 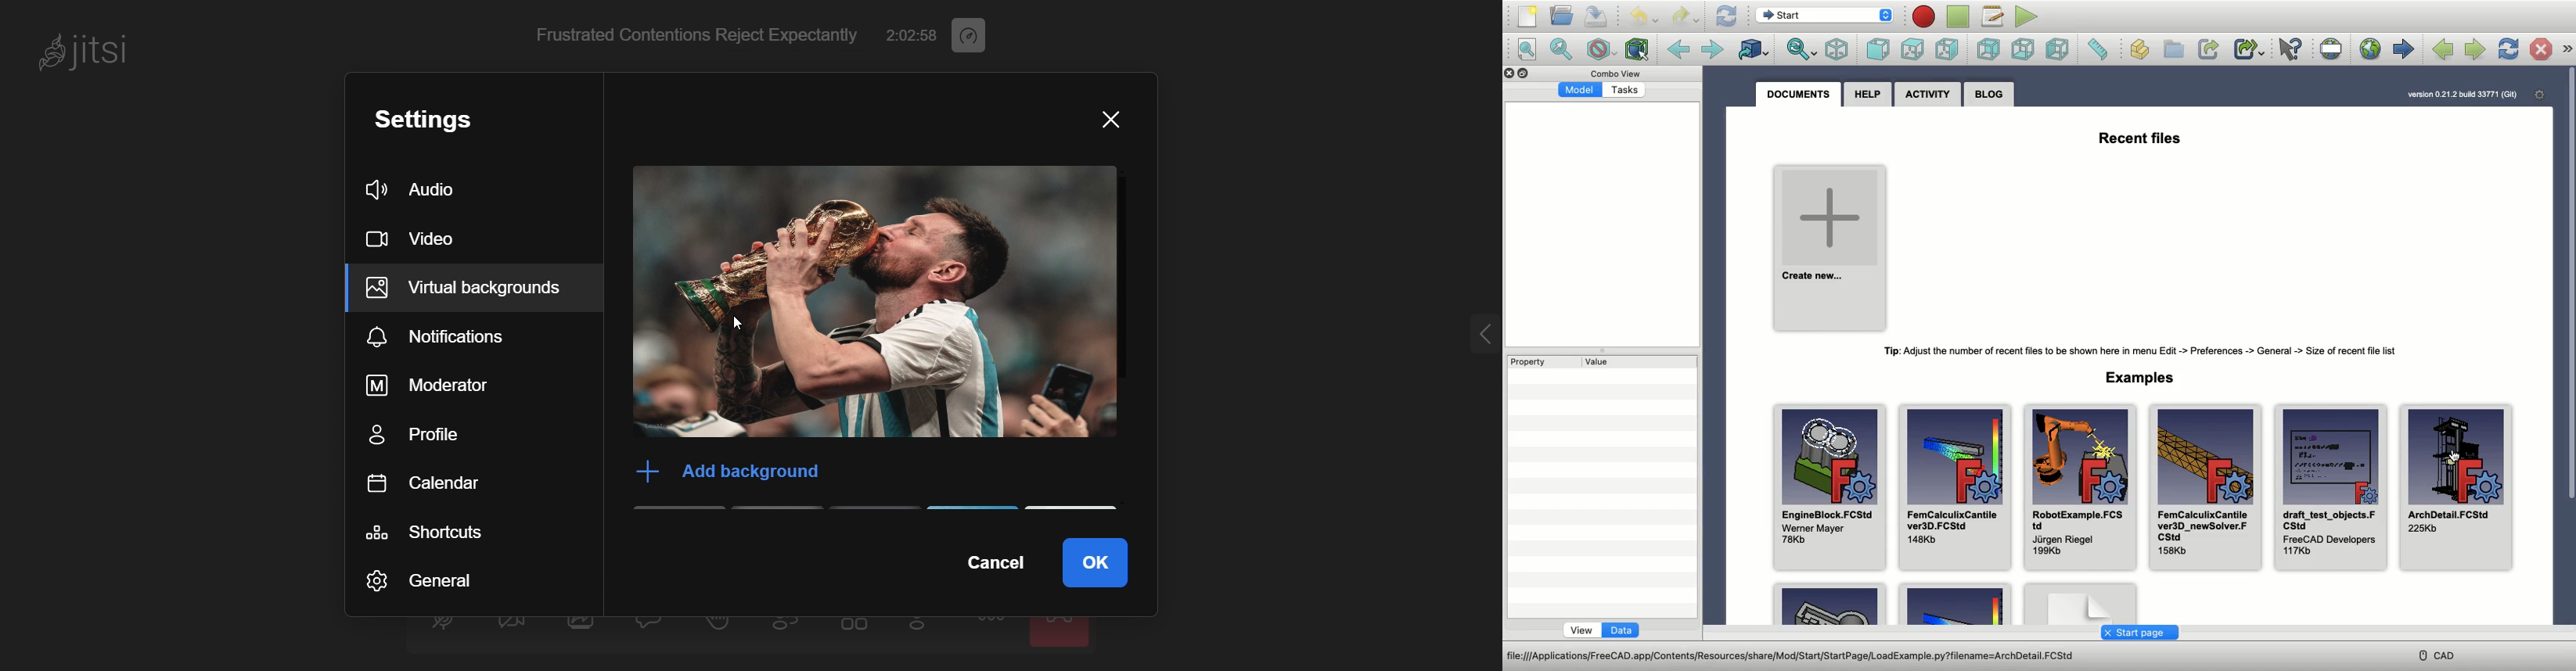 What do you see at coordinates (1104, 122) in the screenshot?
I see `close` at bounding box center [1104, 122].